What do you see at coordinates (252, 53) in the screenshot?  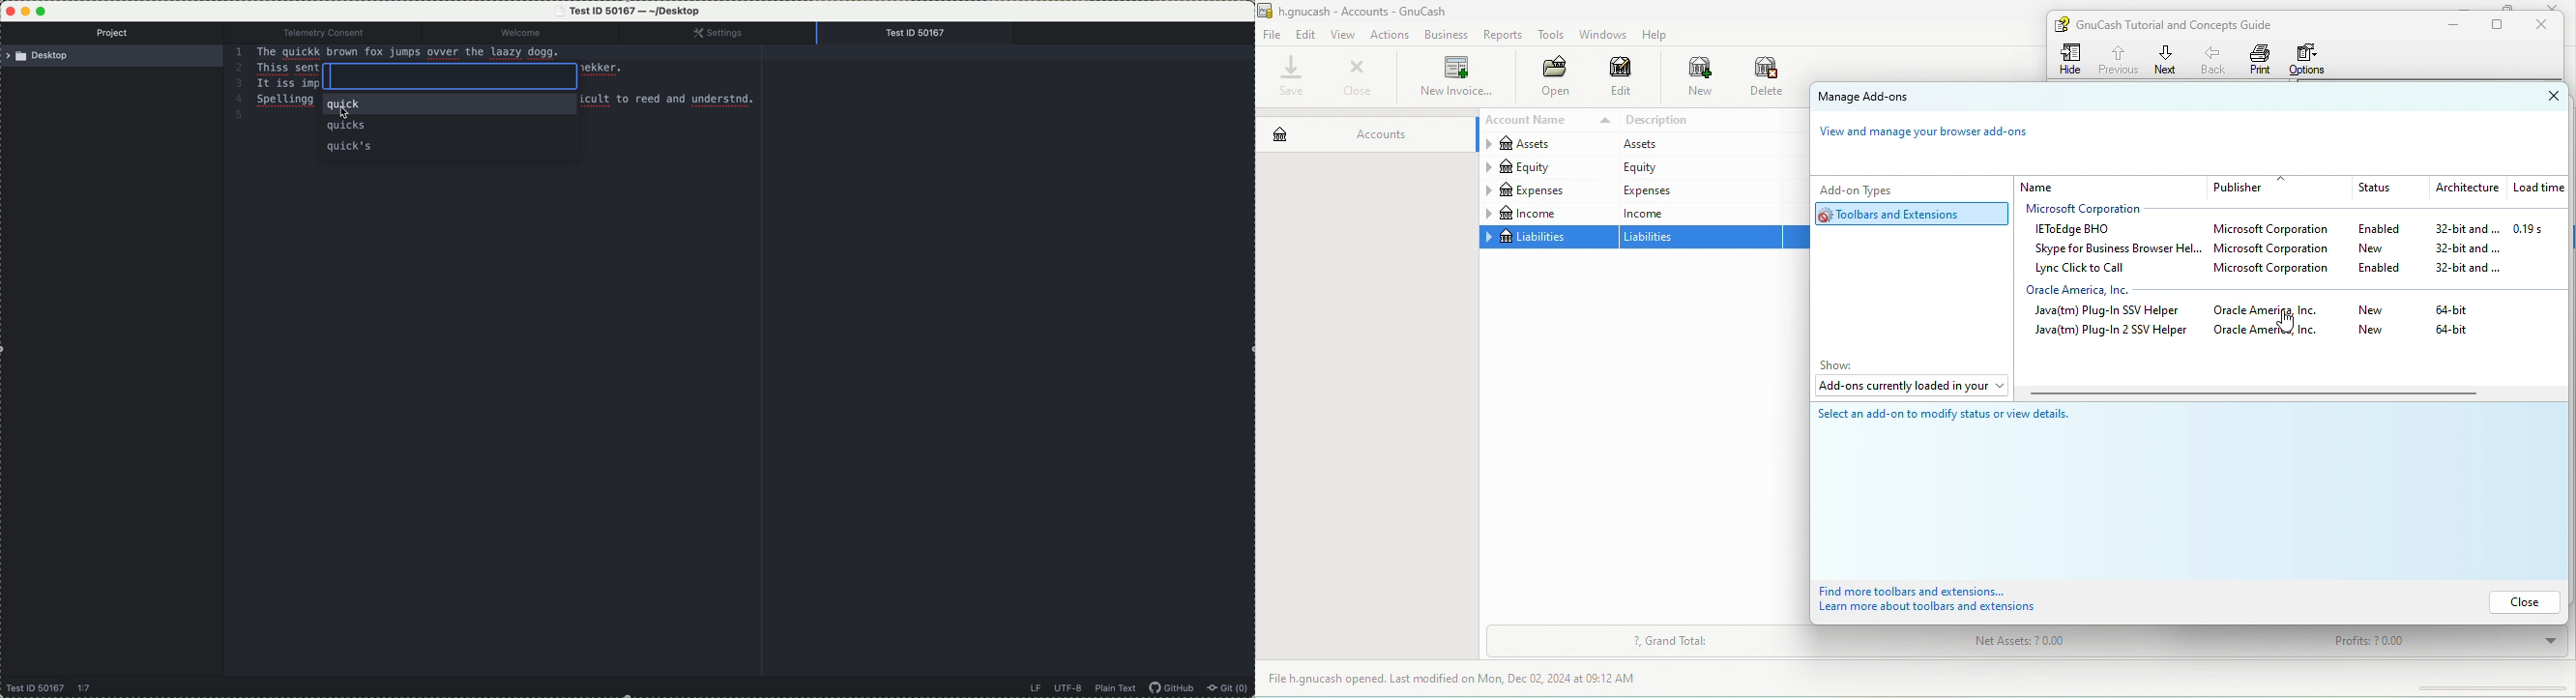 I see `1. The` at bounding box center [252, 53].